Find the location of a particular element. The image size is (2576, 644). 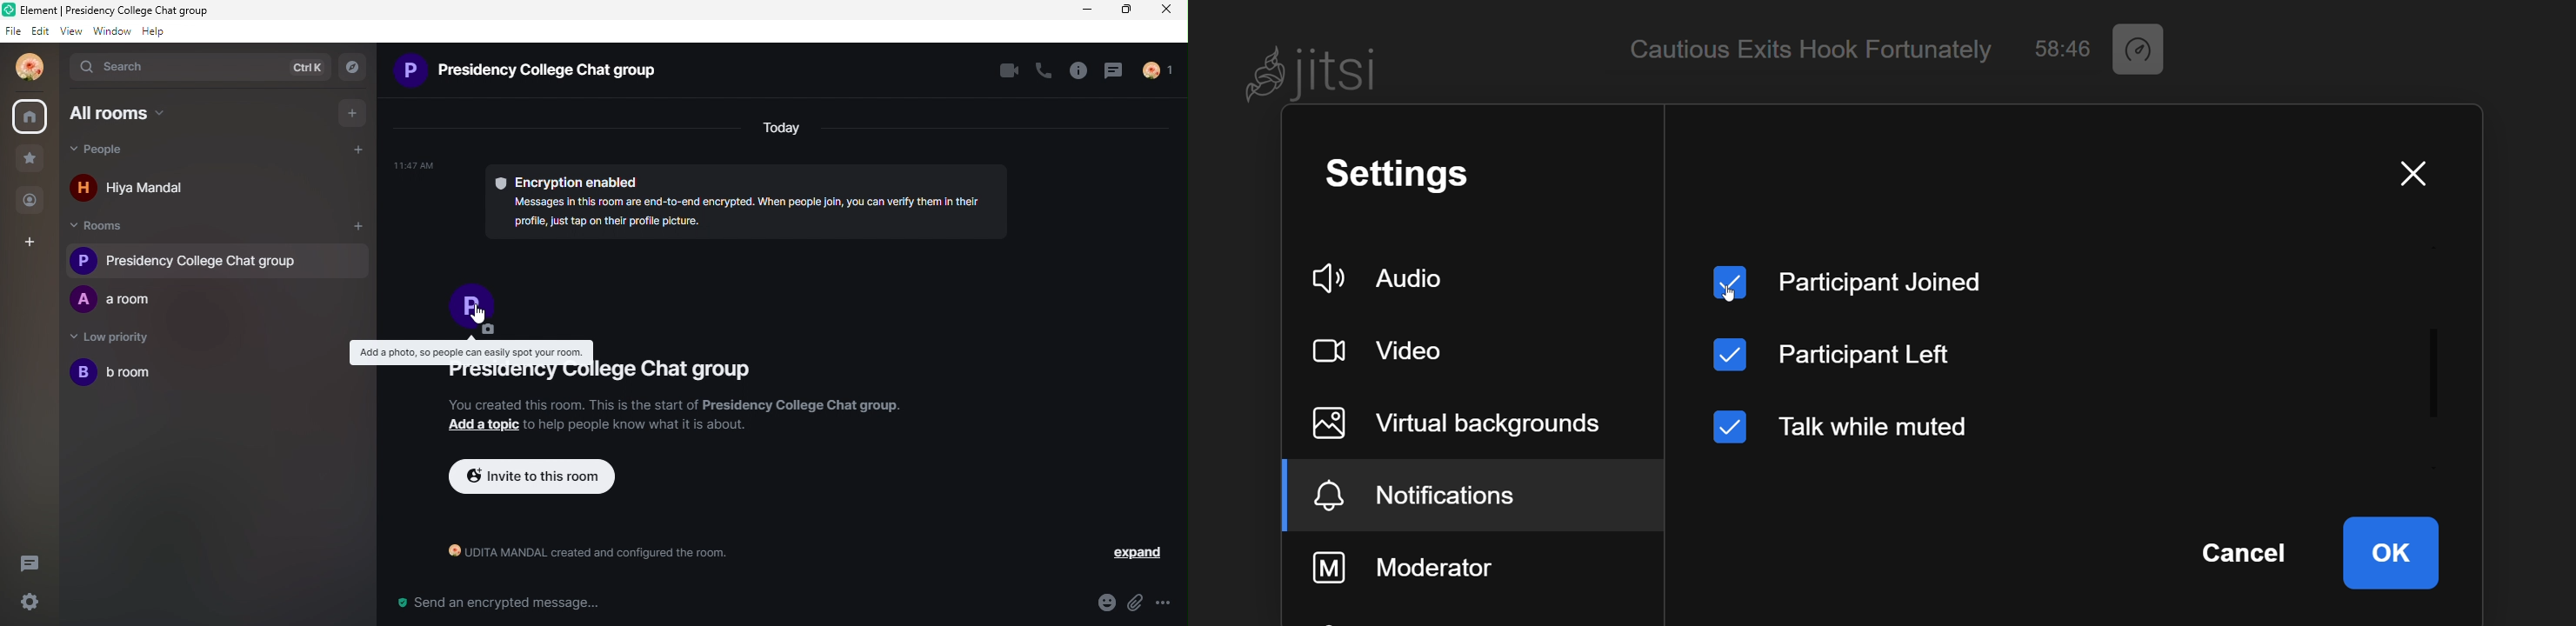

udita mandal is located at coordinates (30, 71).